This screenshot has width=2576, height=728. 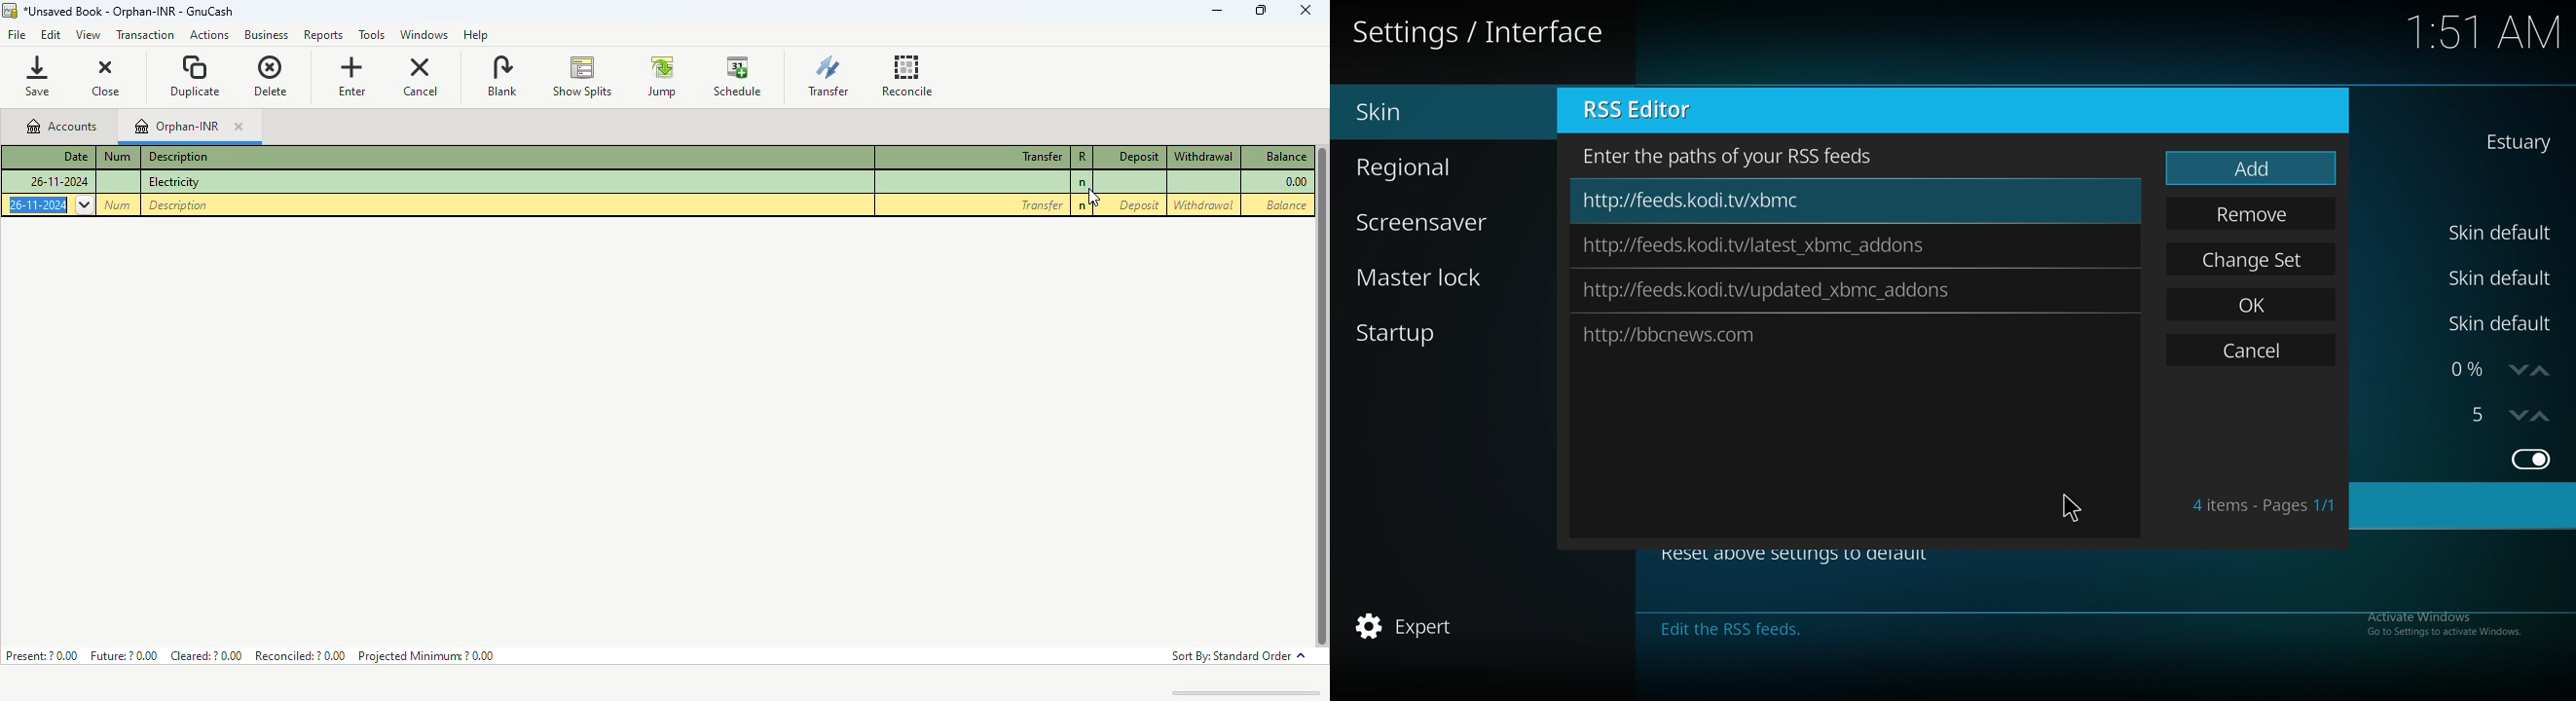 What do you see at coordinates (50, 204) in the screenshot?
I see `26-11-2024` at bounding box center [50, 204].